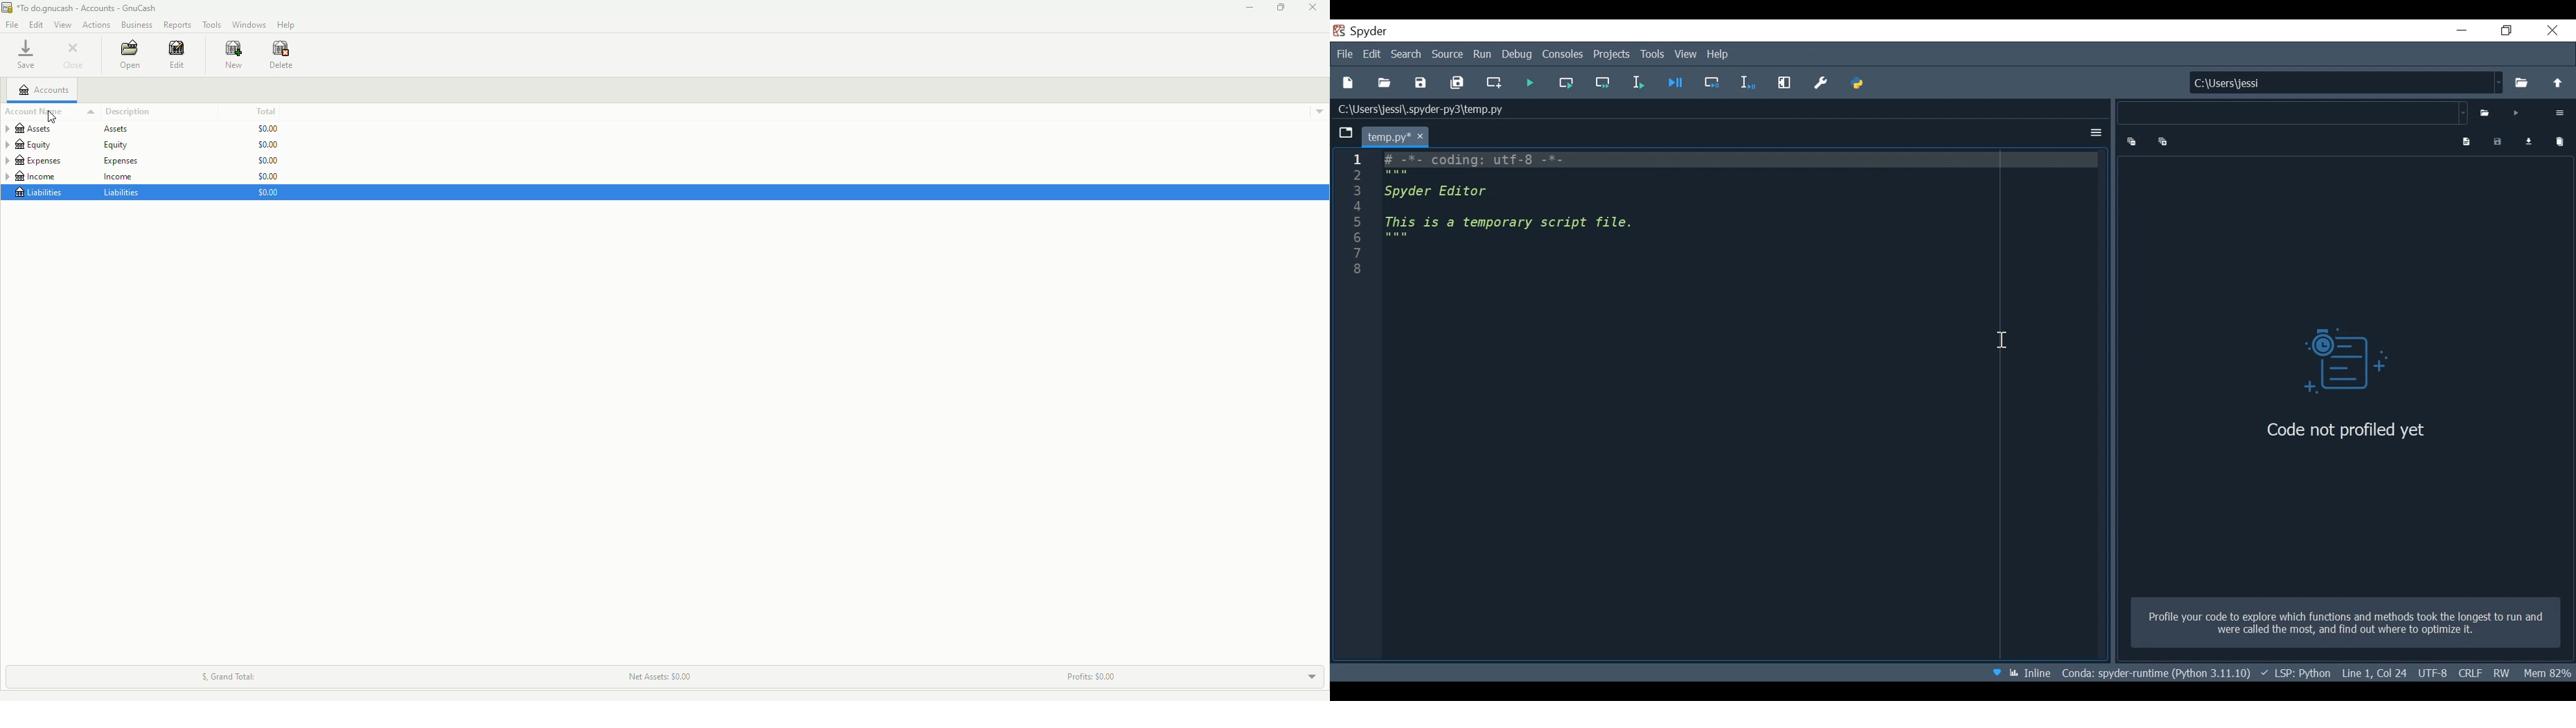 This screenshot has width=2576, height=728. I want to click on Business, so click(139, 26).